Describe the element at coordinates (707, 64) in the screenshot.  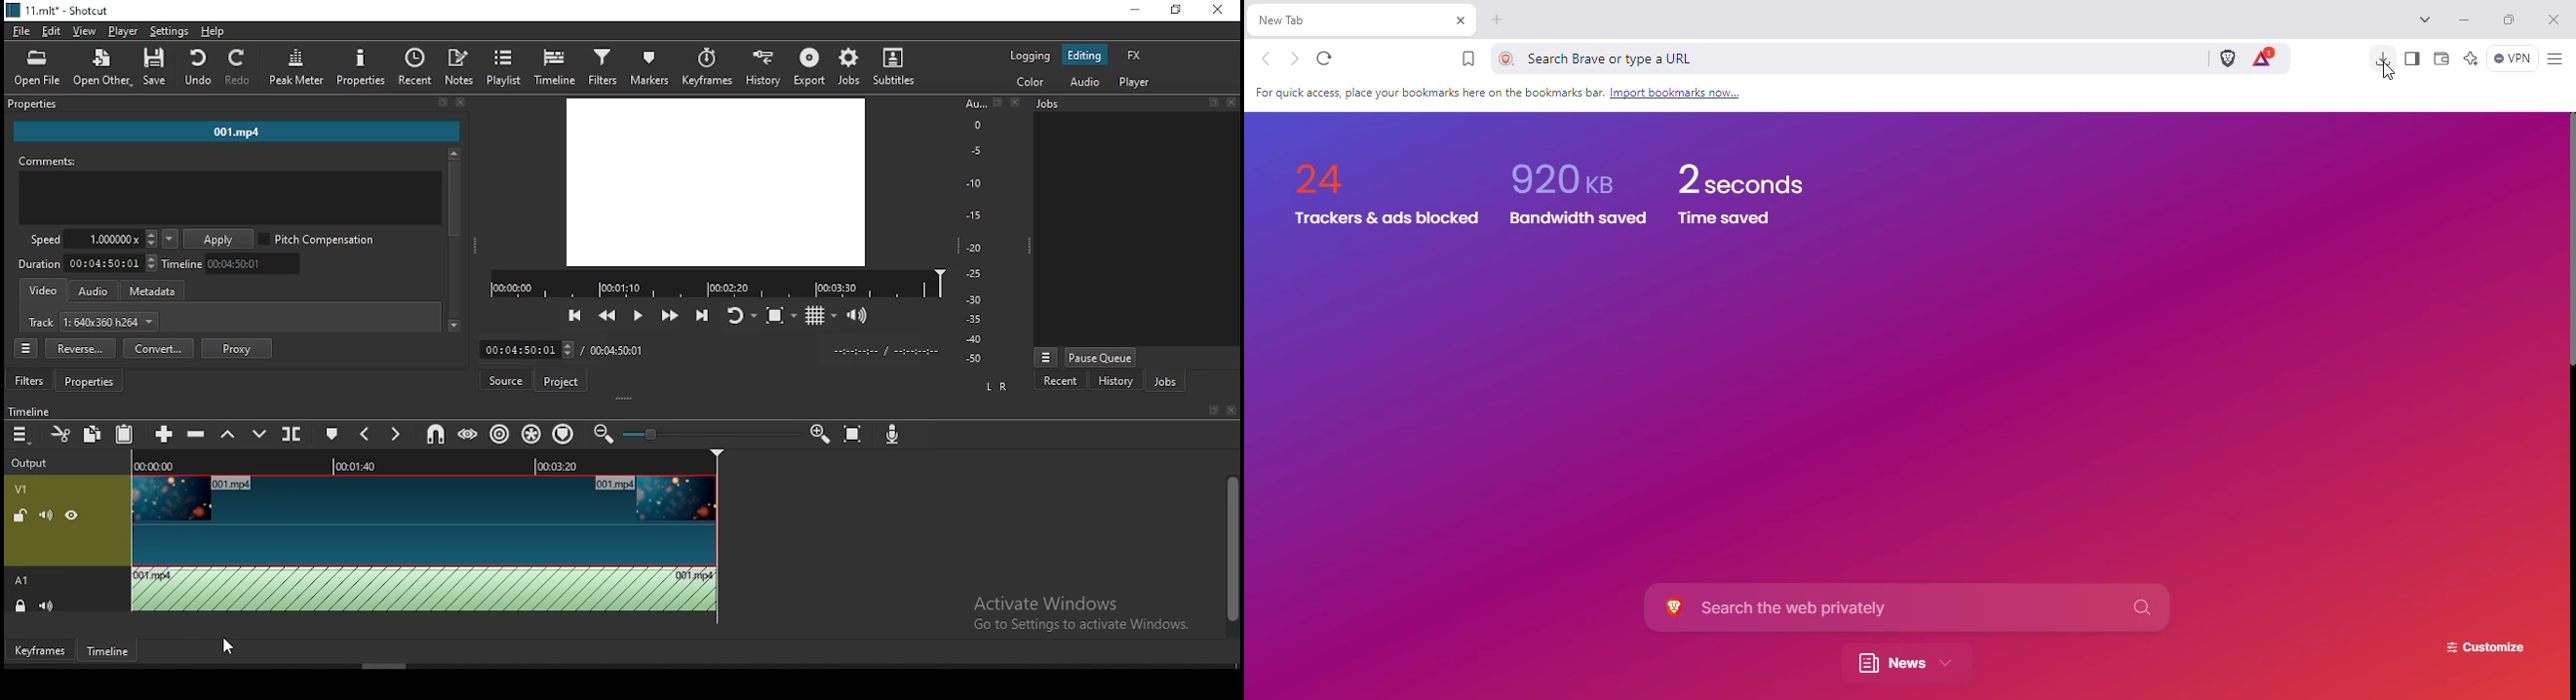
I see `keyframes` at that location.